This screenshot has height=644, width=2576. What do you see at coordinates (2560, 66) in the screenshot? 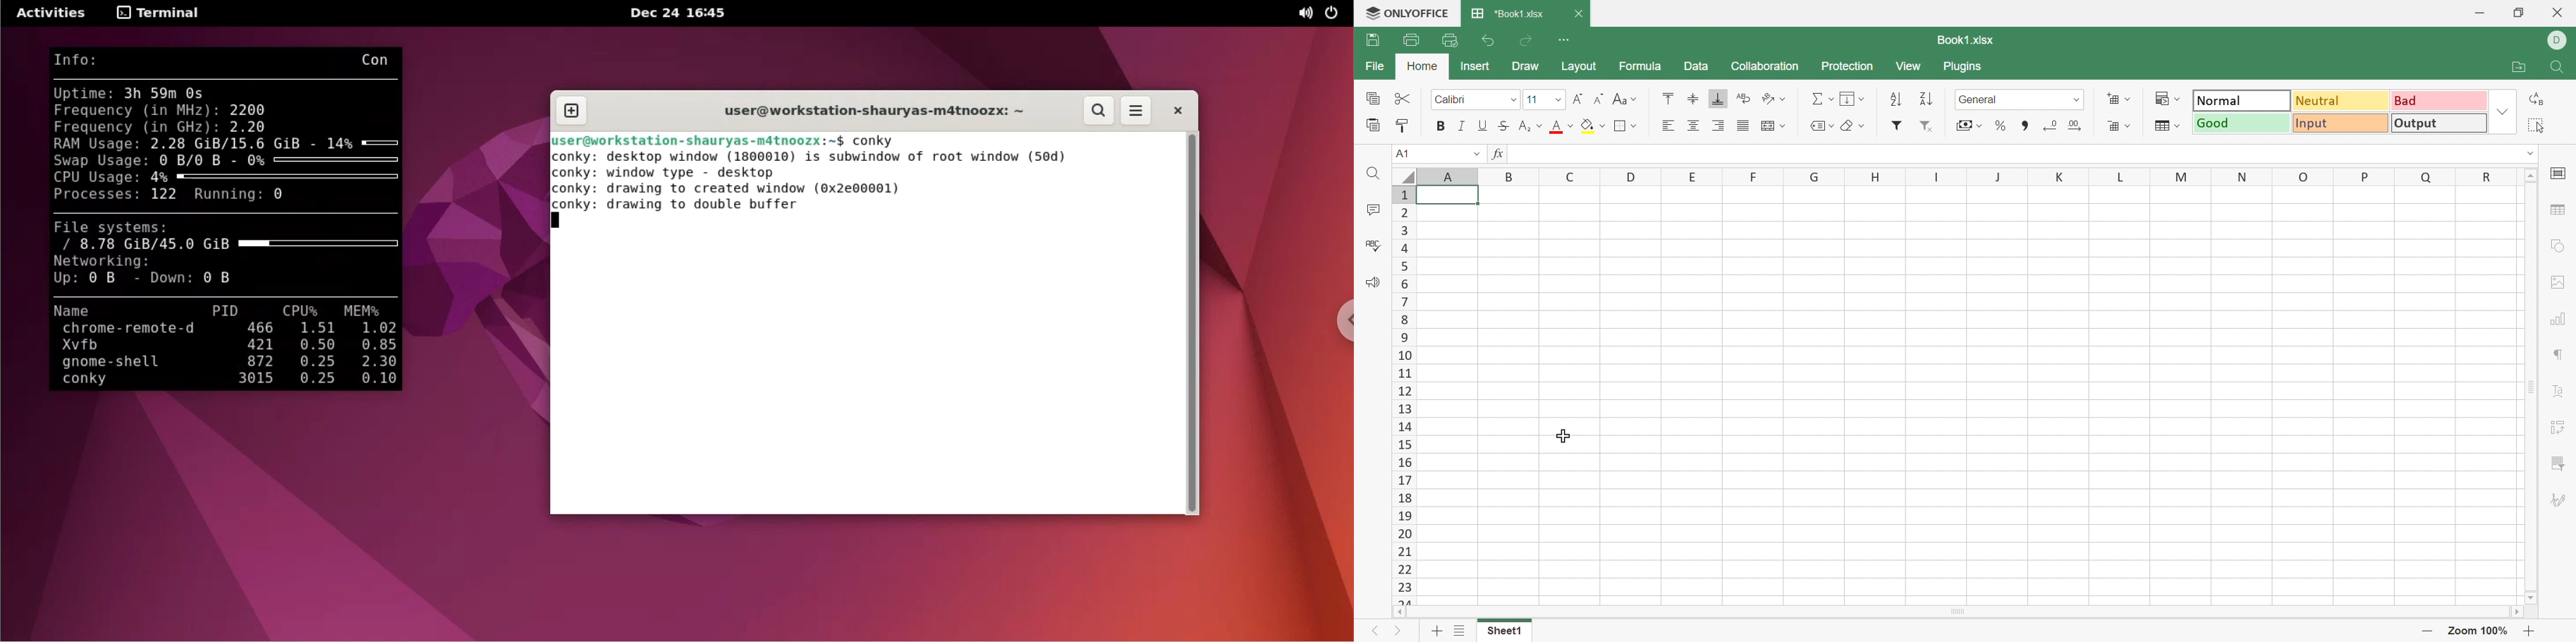
I see `Find` at bounding box center [2560, 66].